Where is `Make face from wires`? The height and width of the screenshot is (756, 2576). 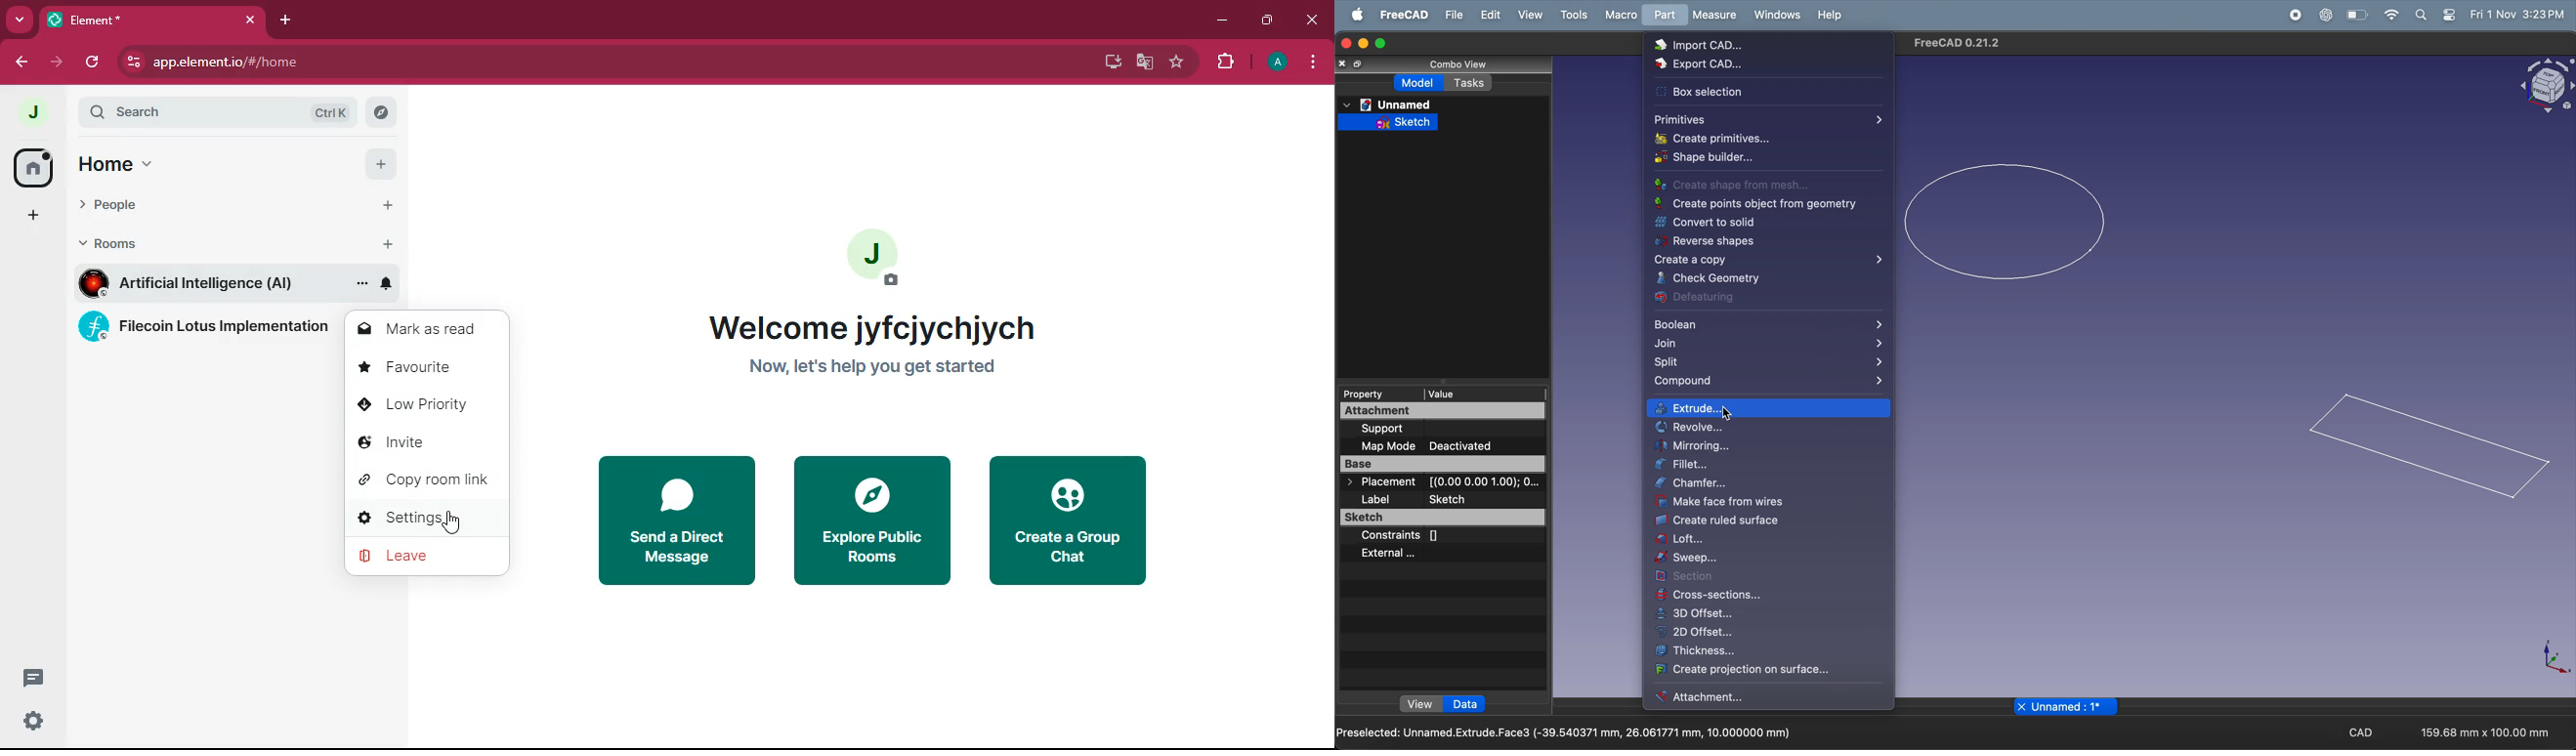 Make face from wires is located at coordinates (1765, 502).